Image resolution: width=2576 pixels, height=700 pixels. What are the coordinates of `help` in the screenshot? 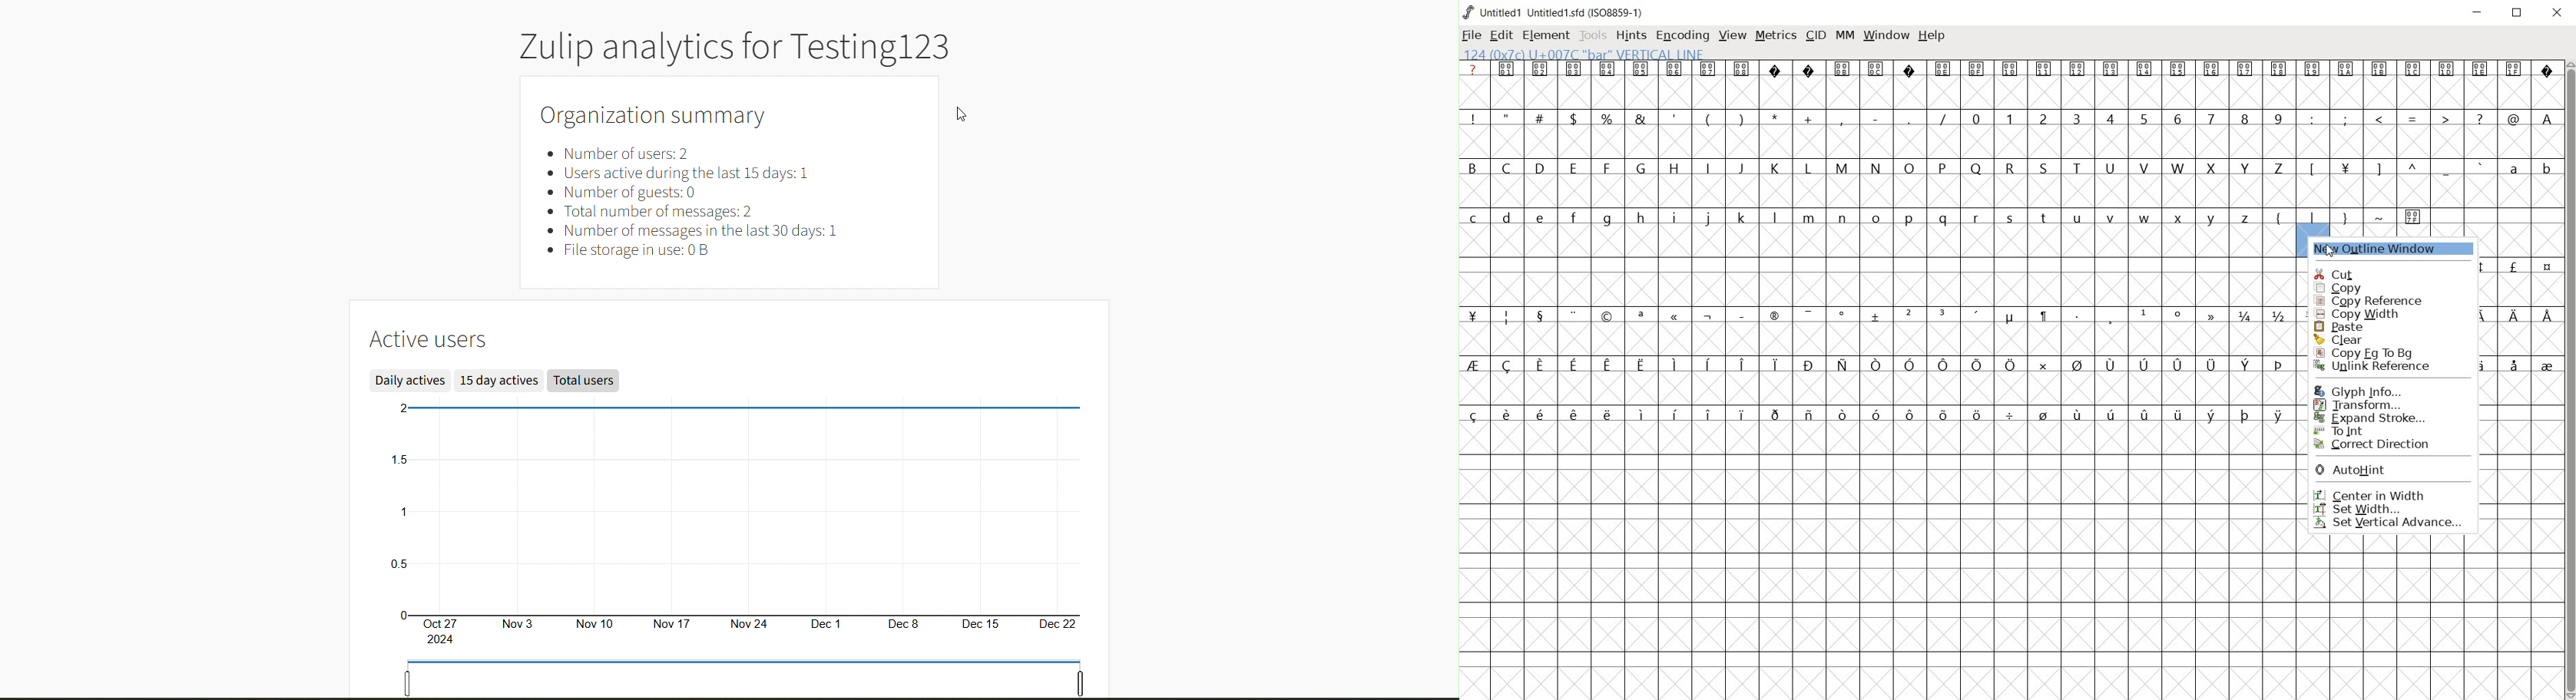 It's located at (1933, 36).